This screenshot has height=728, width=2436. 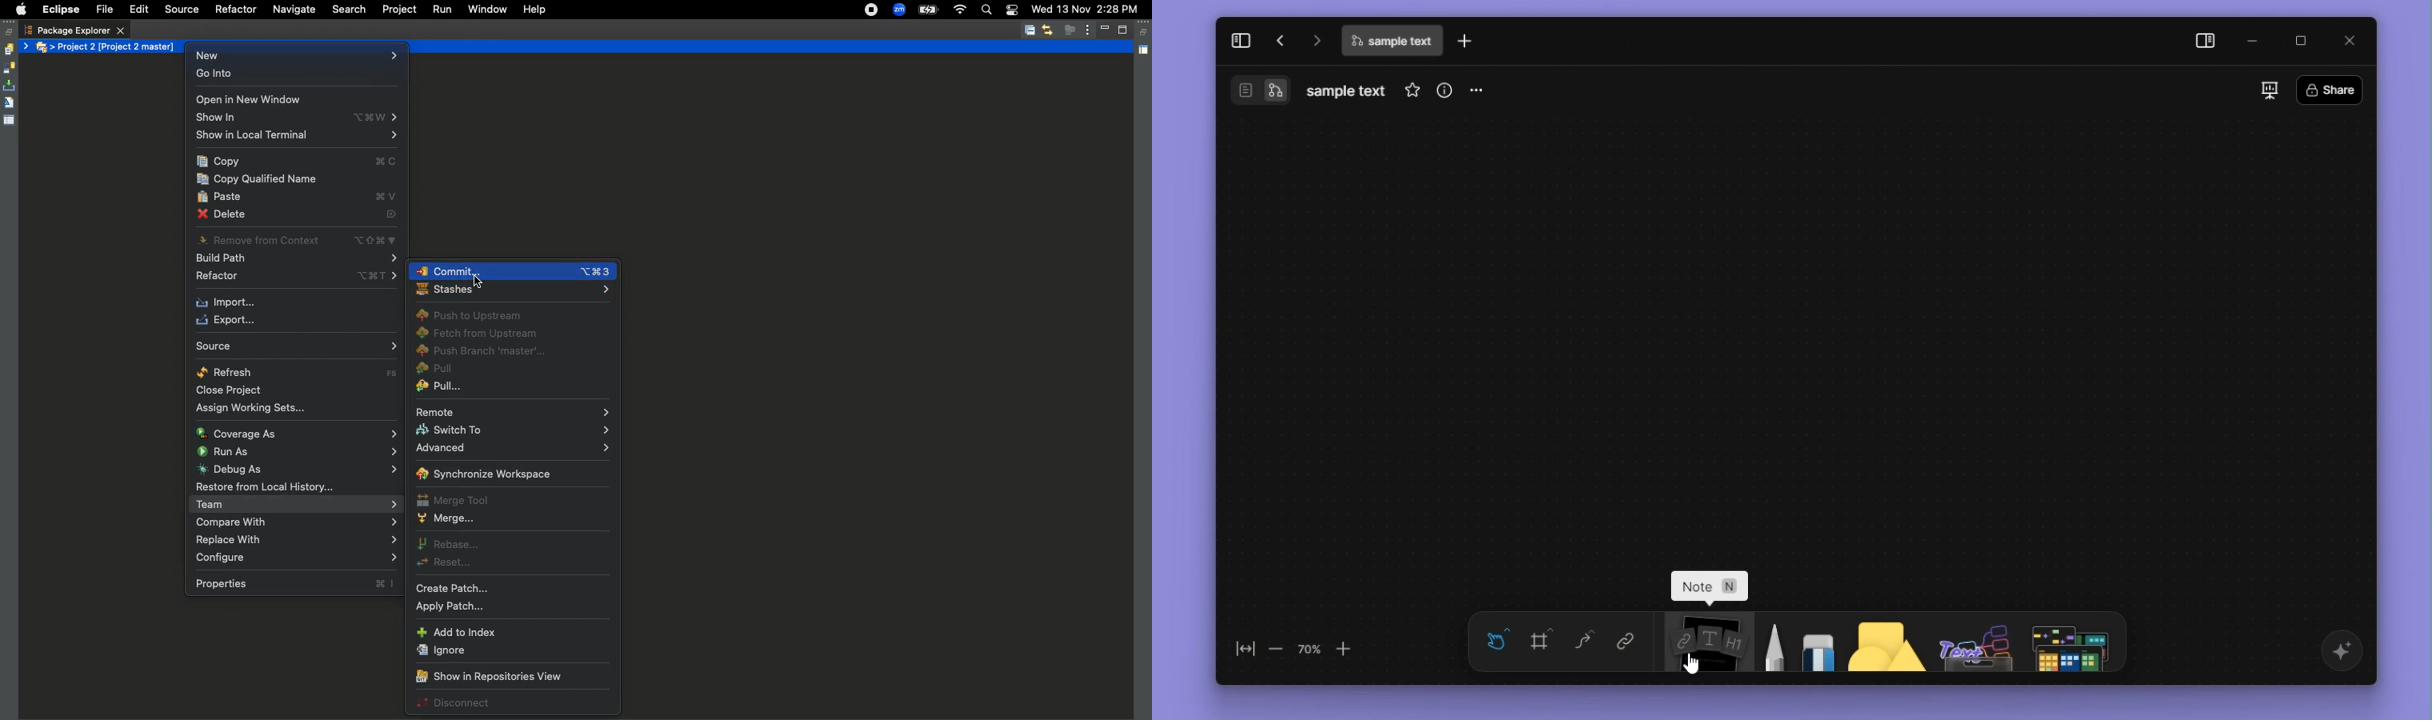 What do you see at coordinates (2303, 39) in the screenshot?
I see `maximize` at bounding box center [2303, 39].